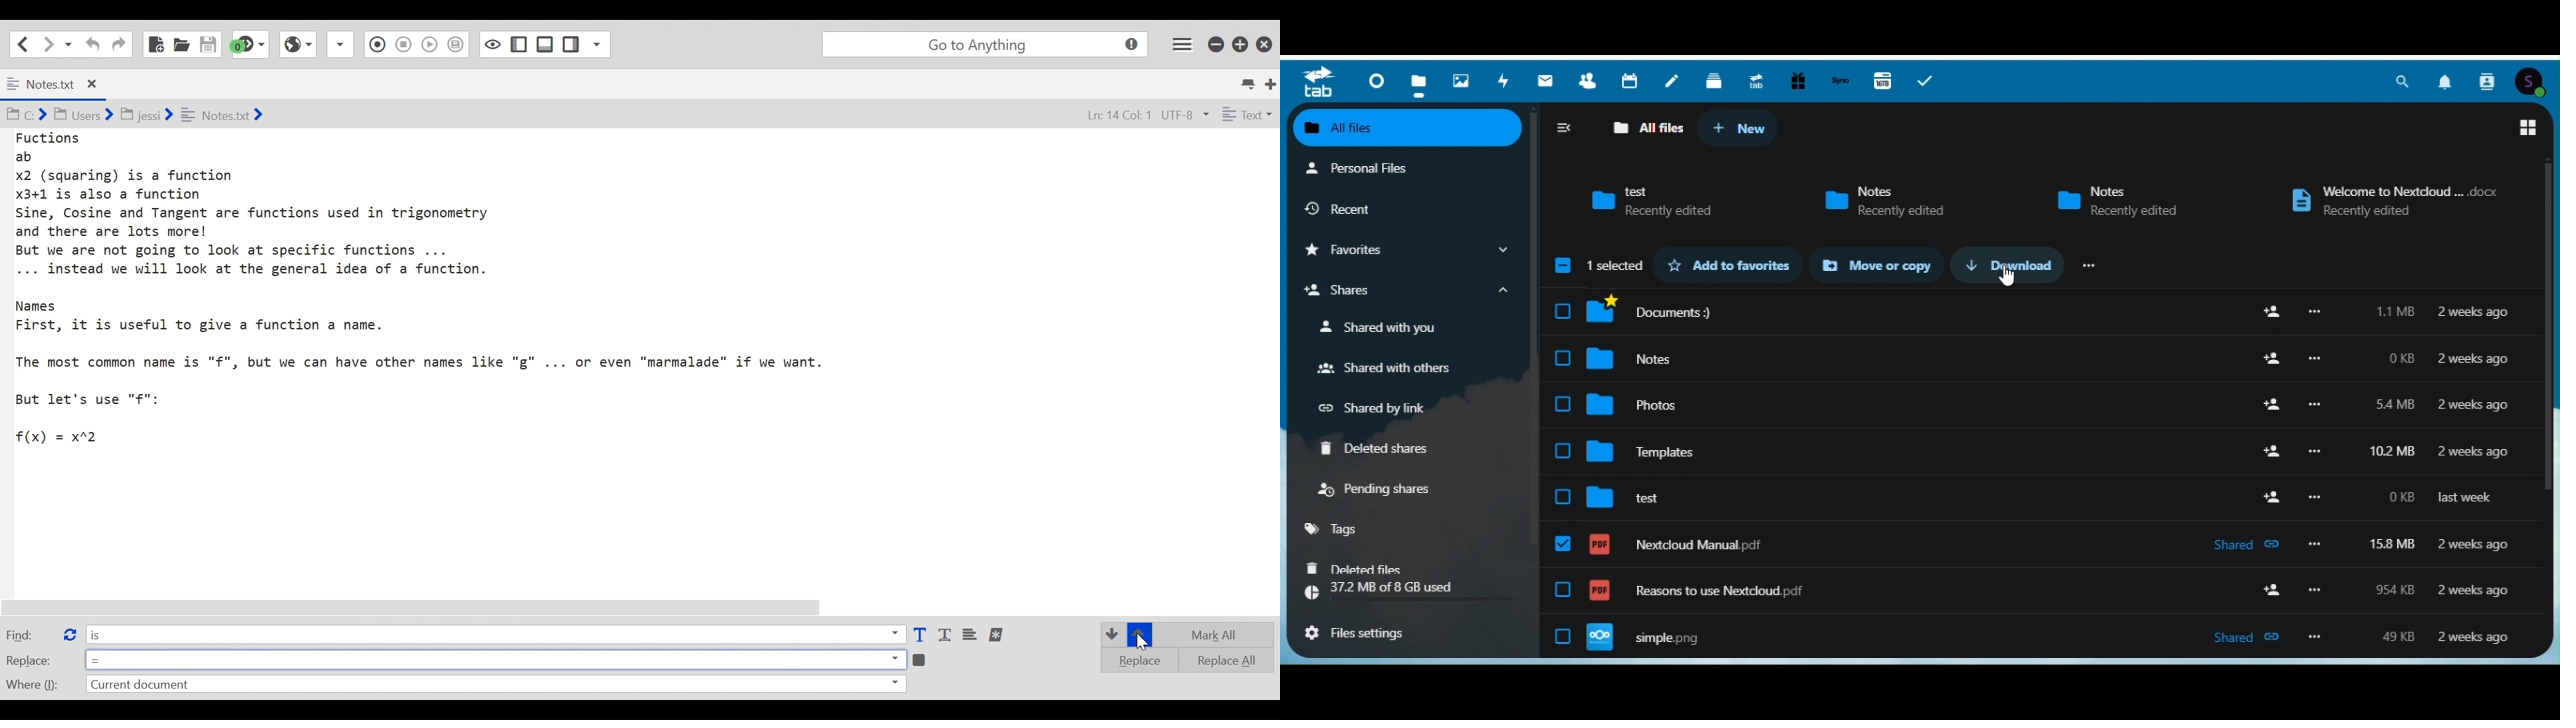 This screenshot has width=2576, height=728. Describe the element at coordinates (1379, 451) in the screenshot. I see `Deleted shares` at that location.